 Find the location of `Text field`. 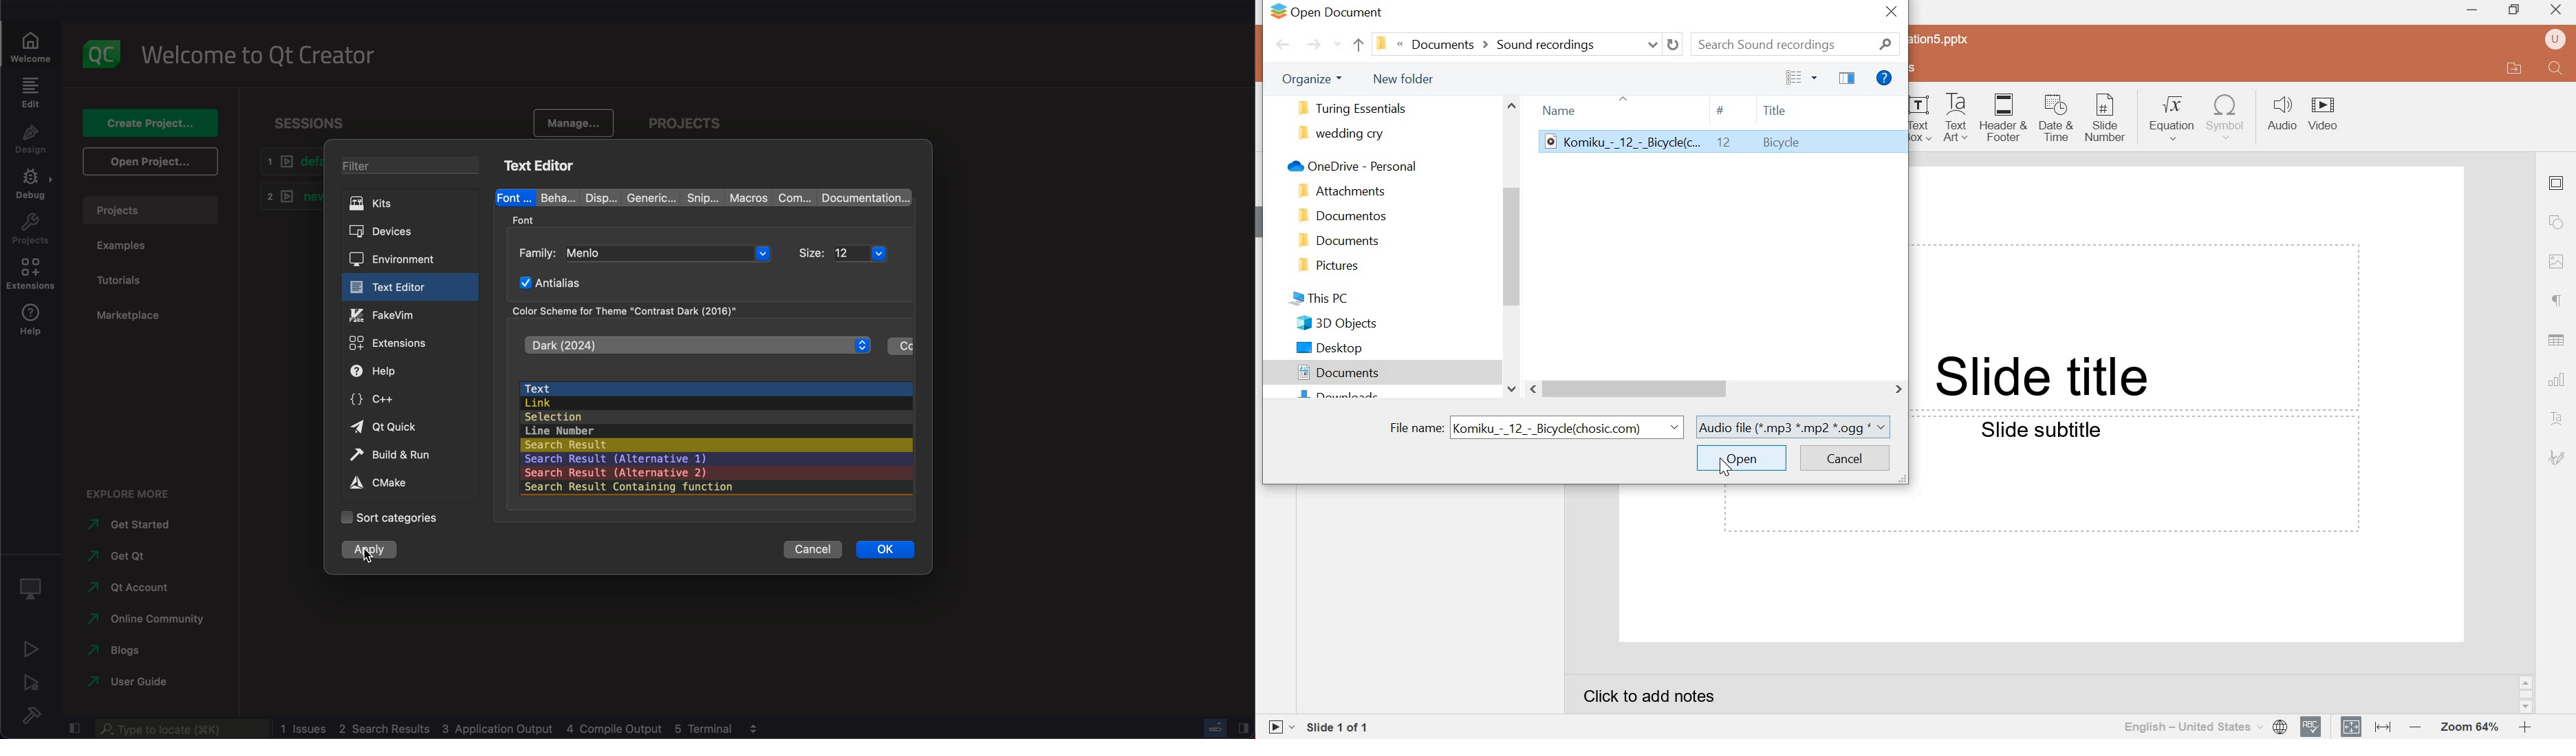

Text field is located at coordinates (2138, 477).